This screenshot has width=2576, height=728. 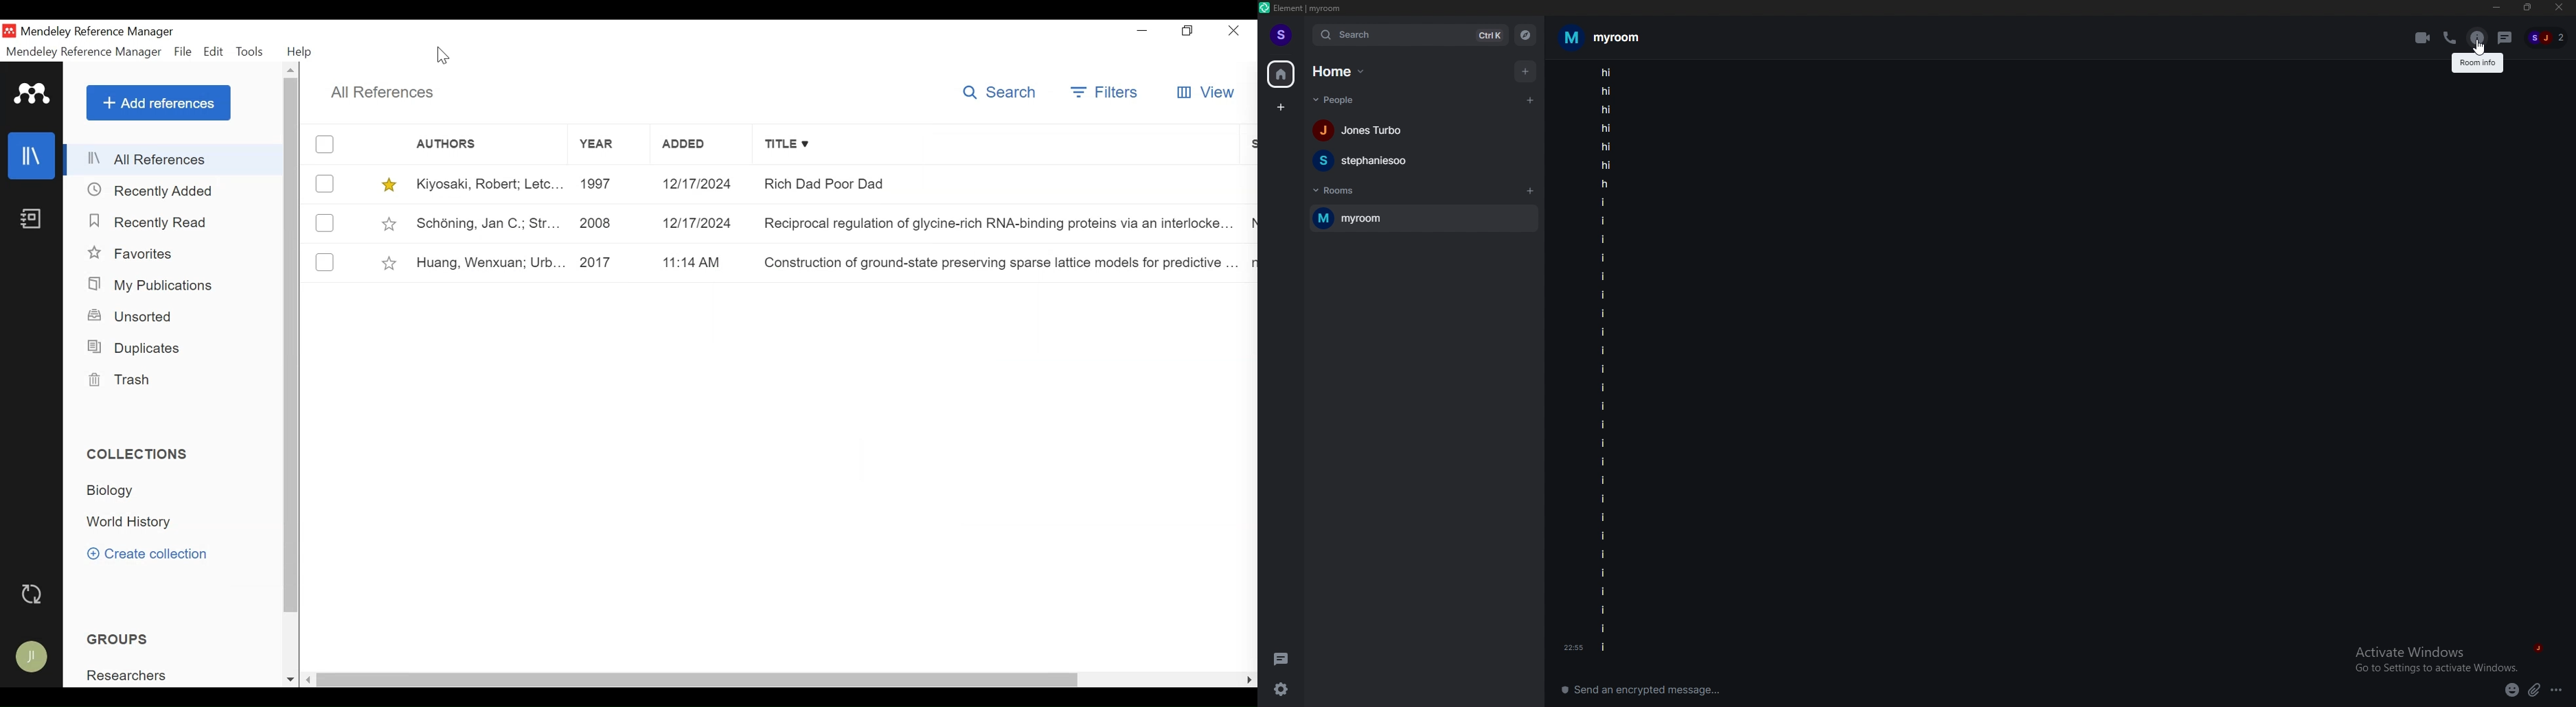 What do you see at coordinates (1525, 71) in the screenshot?
I see `add` at bounding box center [1525, 71].